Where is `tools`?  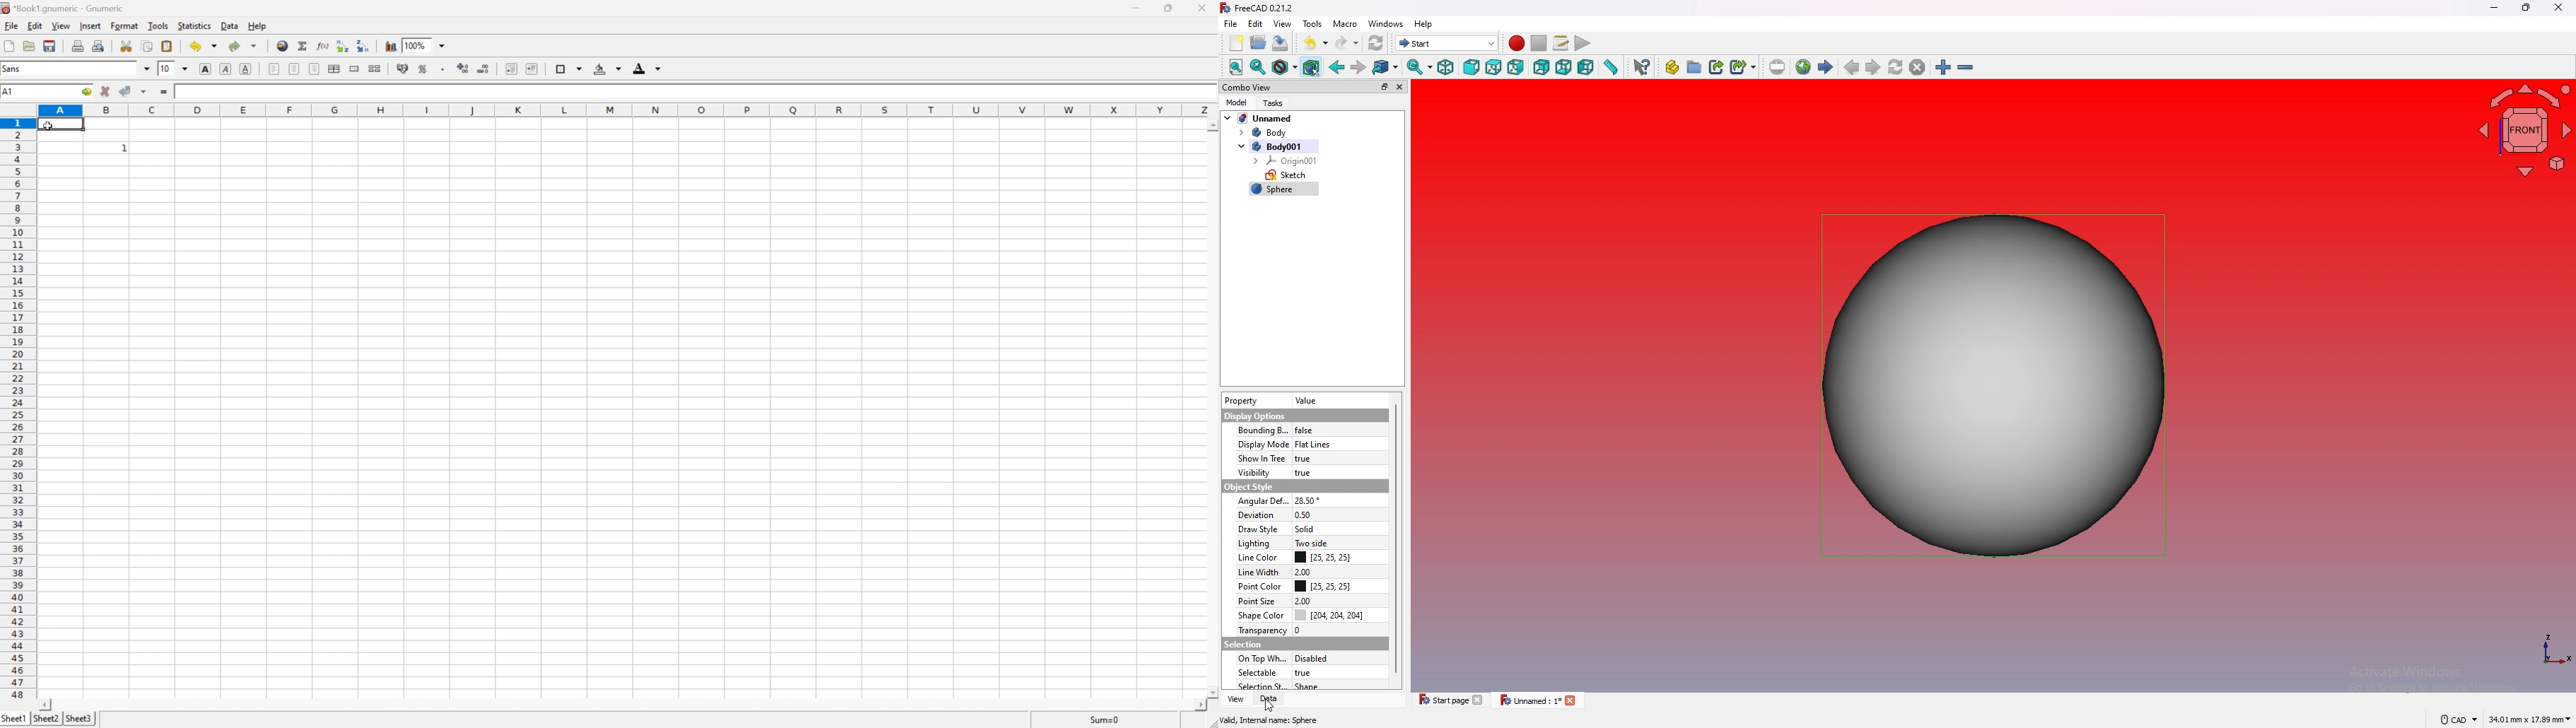
tools is located at coordinates (1313, 24).